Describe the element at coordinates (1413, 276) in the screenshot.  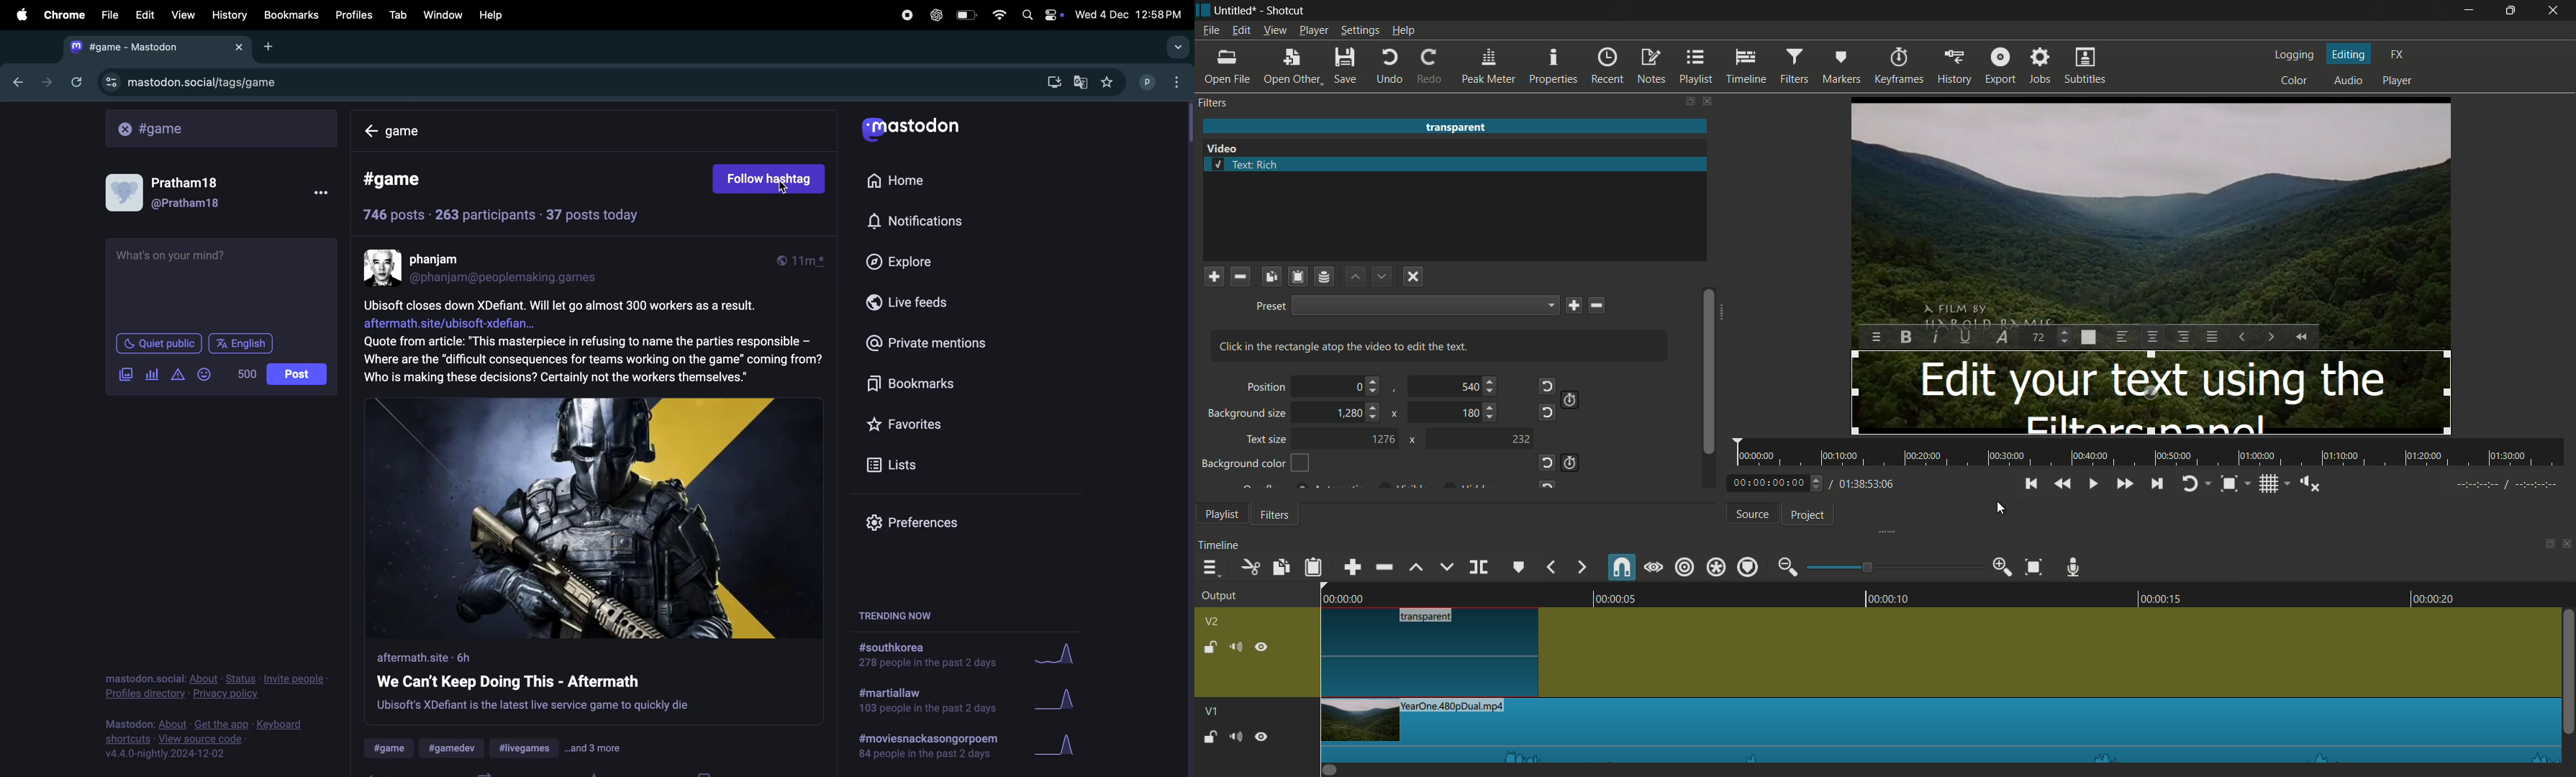
I see `deselect the filter` at that location.